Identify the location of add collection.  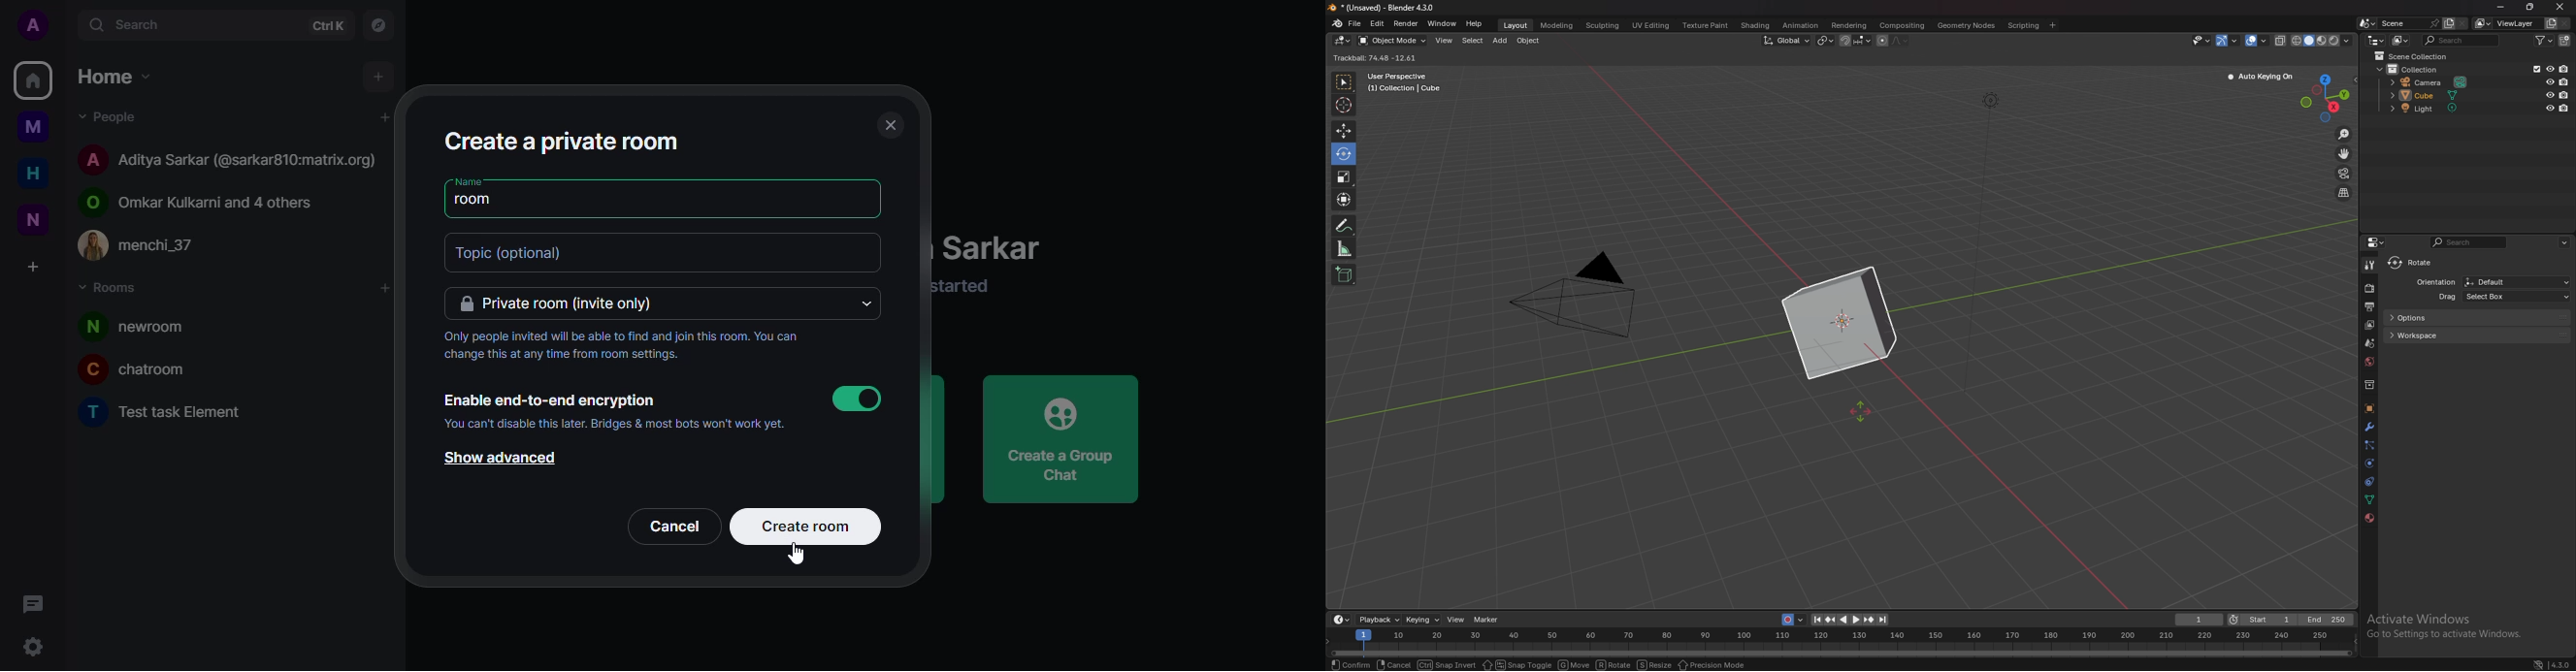
(2565, 40).